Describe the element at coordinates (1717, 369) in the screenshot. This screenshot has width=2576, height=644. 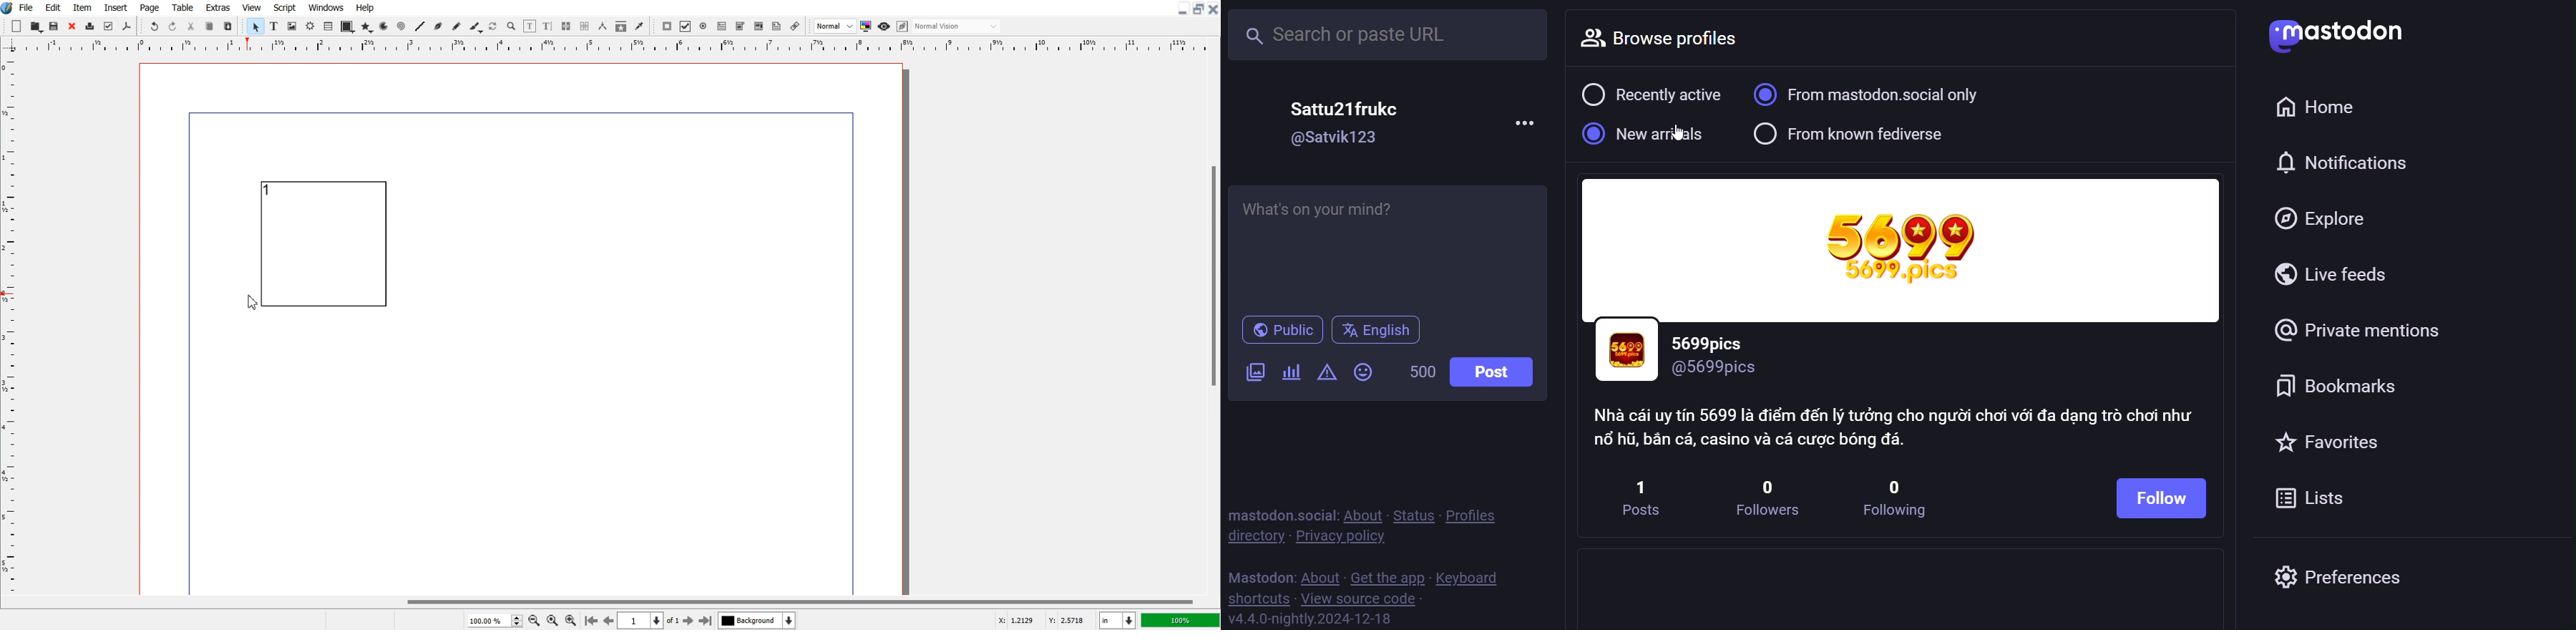
I see `@5699pics` at that location.